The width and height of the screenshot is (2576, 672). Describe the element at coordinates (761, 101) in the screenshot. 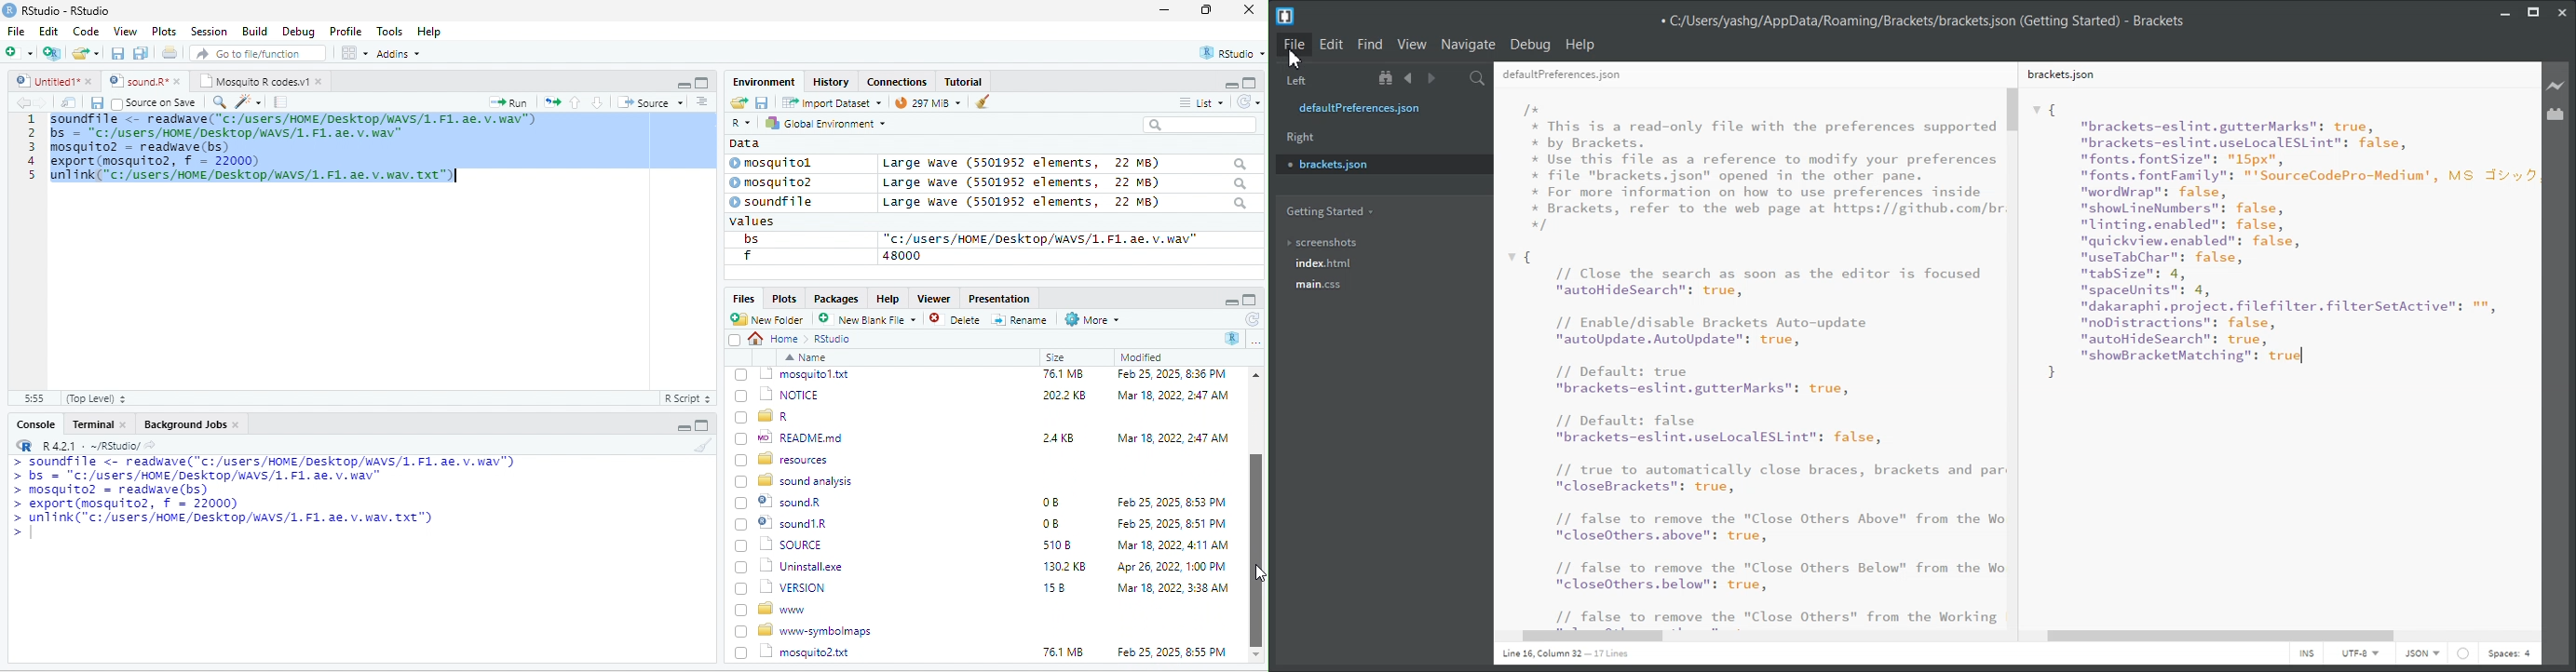

I see `save` at that location.